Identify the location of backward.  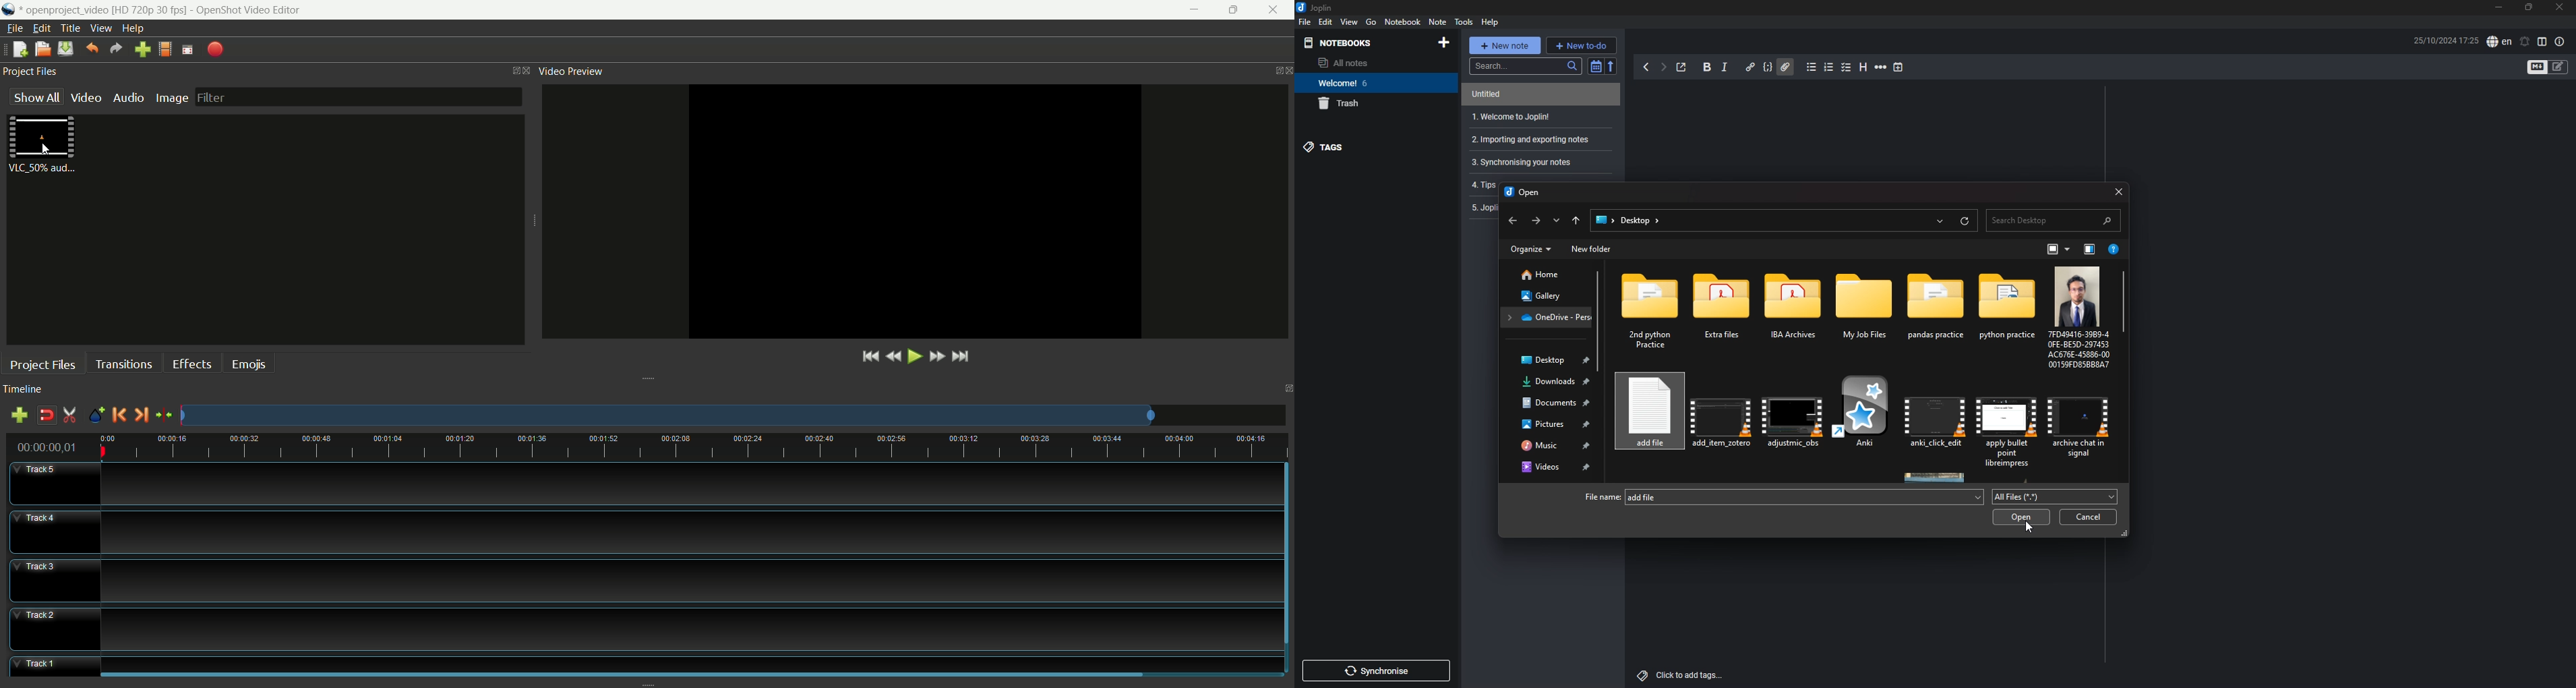
(1646, 67).